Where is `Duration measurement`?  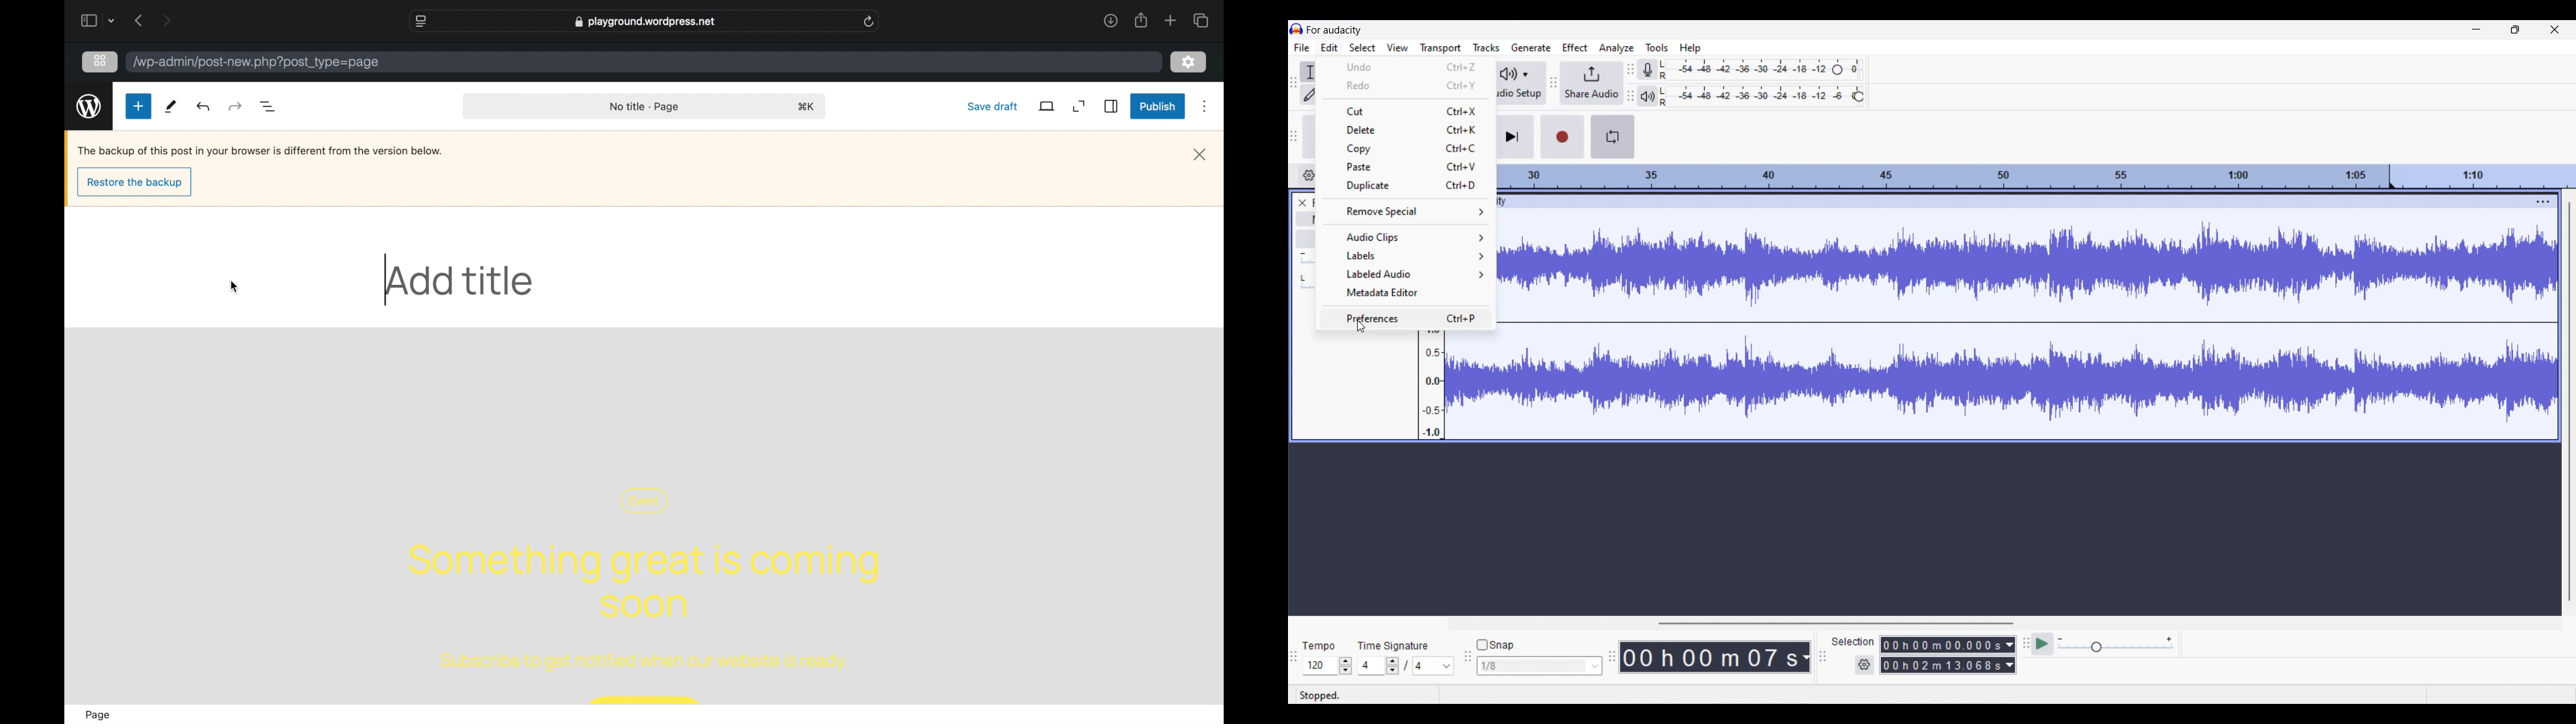 Duration measurement is located at coordinates (2010, 655).